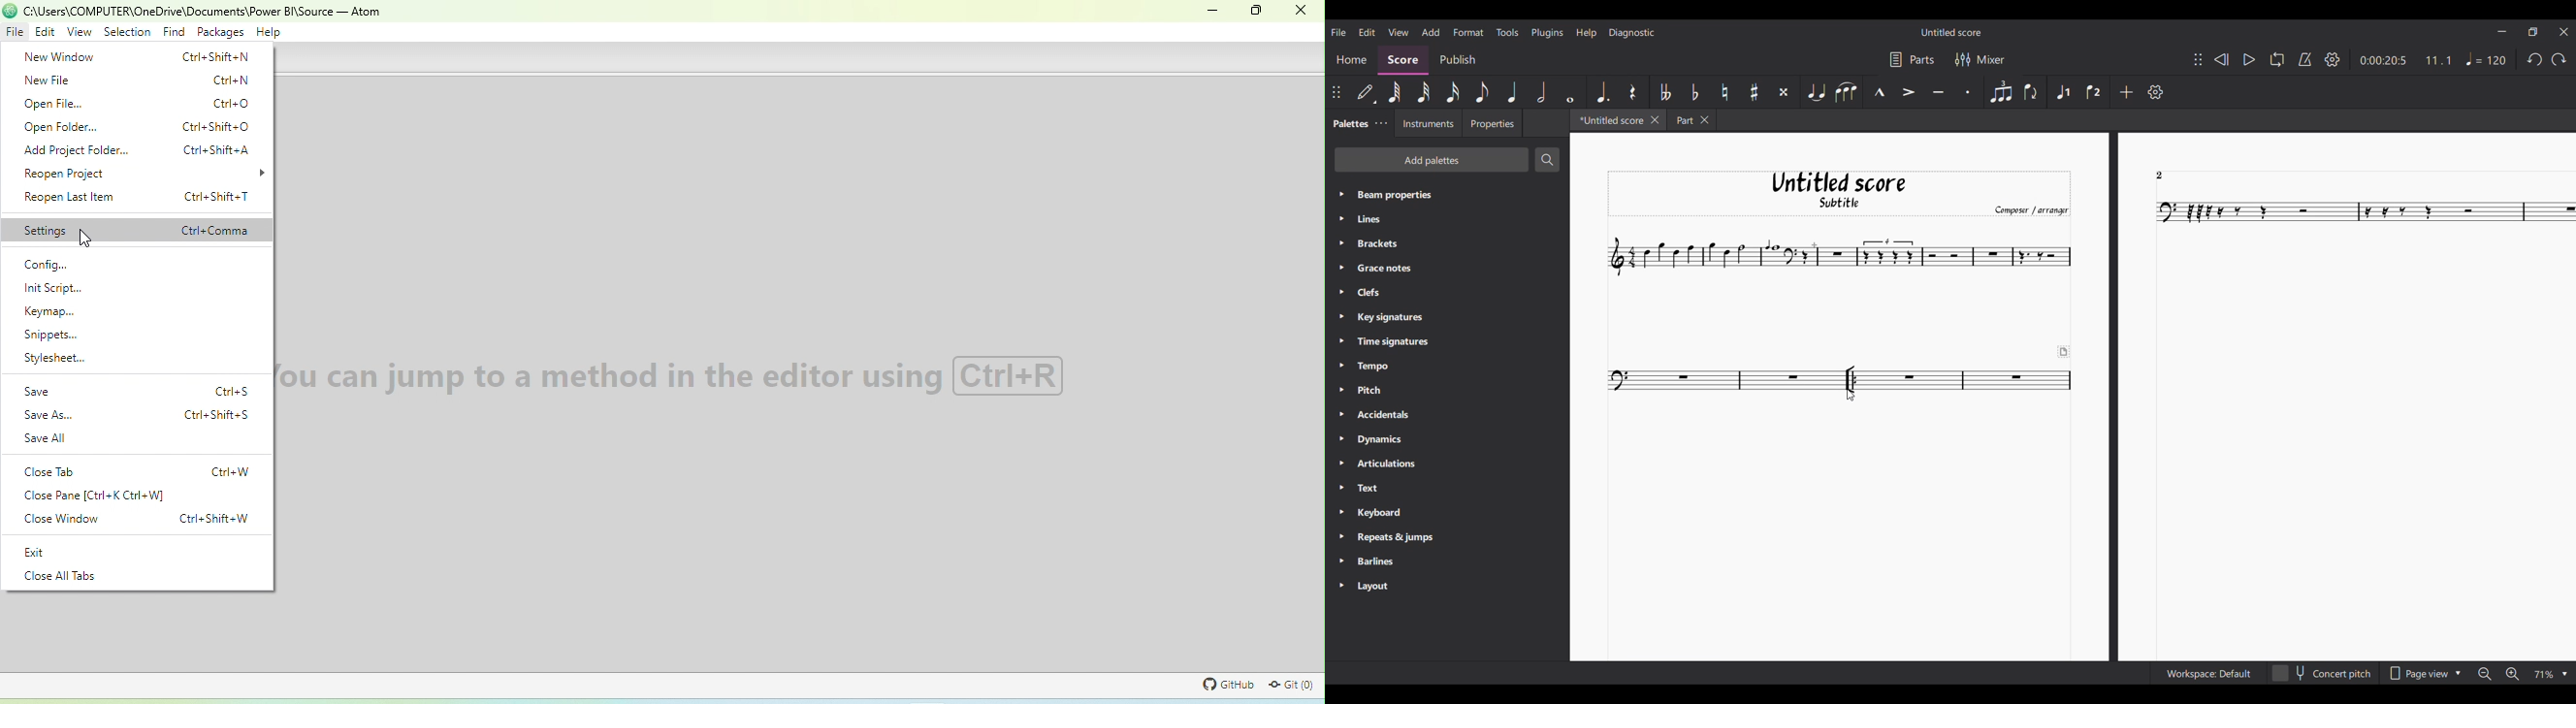 This screenshot has width=2576, height=728. I want to click on Palette setting options, so click(1457, 391).